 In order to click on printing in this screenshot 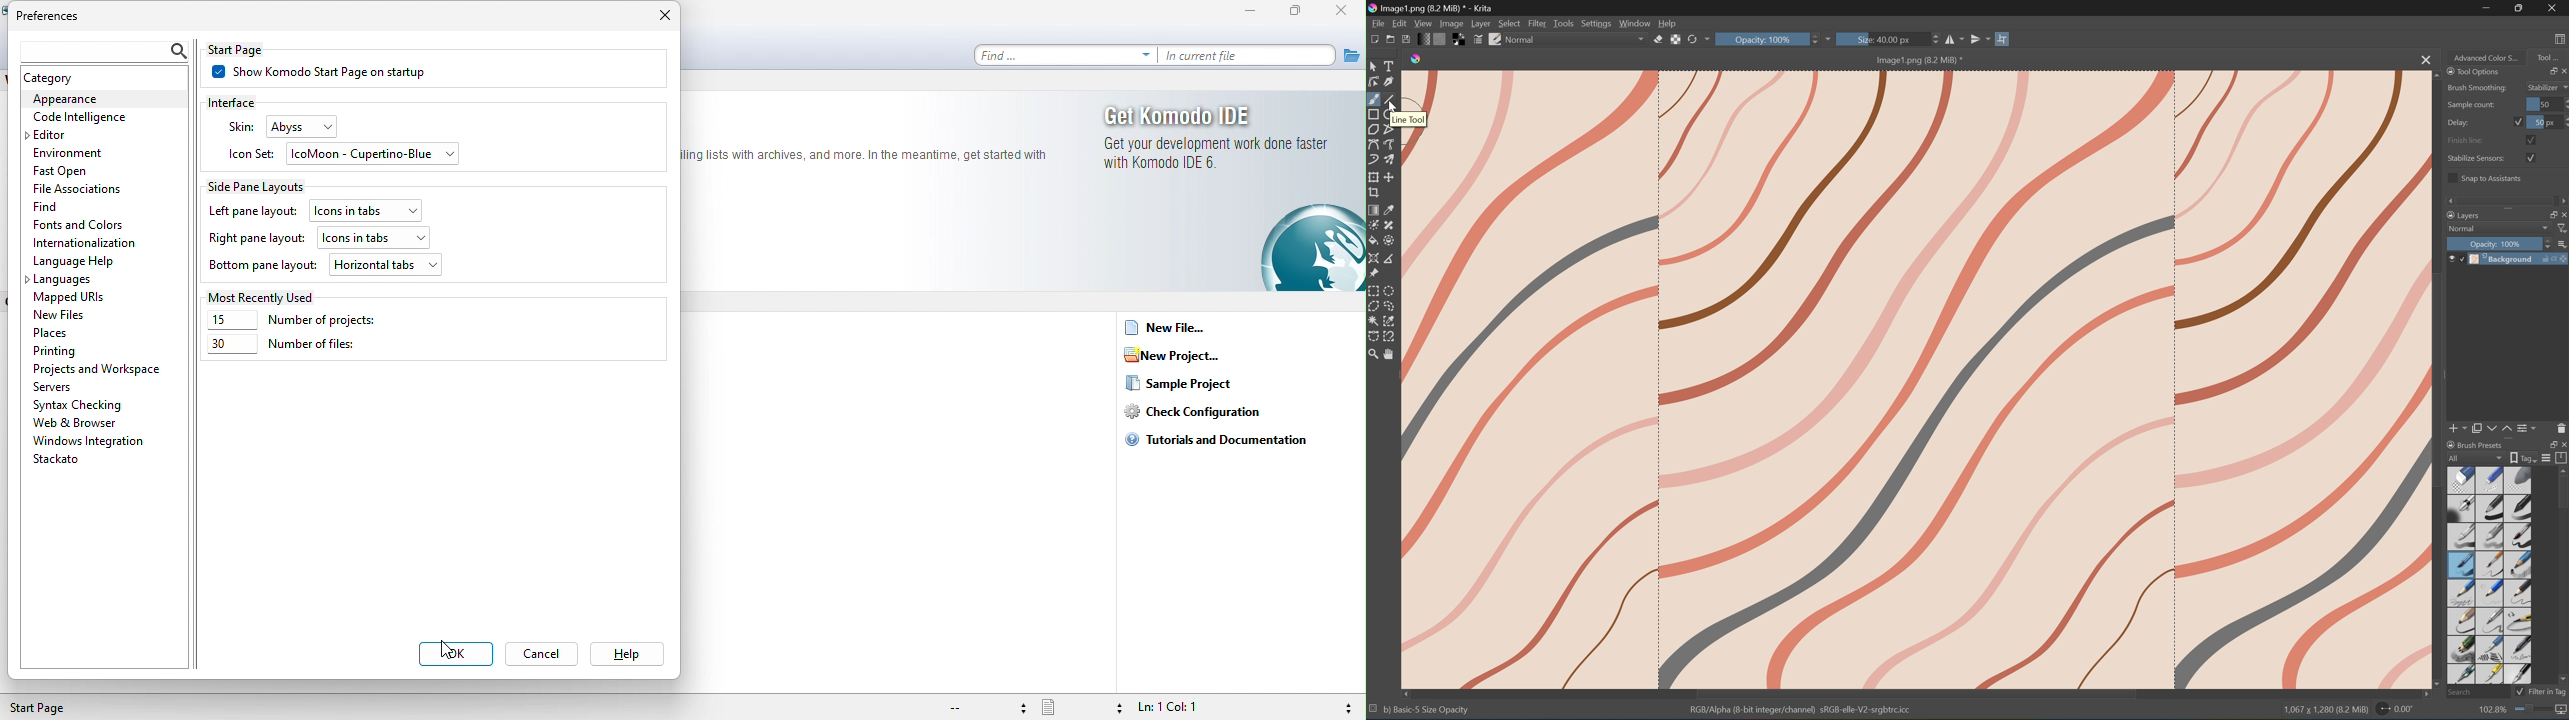, I will do `click(59, 351)`.